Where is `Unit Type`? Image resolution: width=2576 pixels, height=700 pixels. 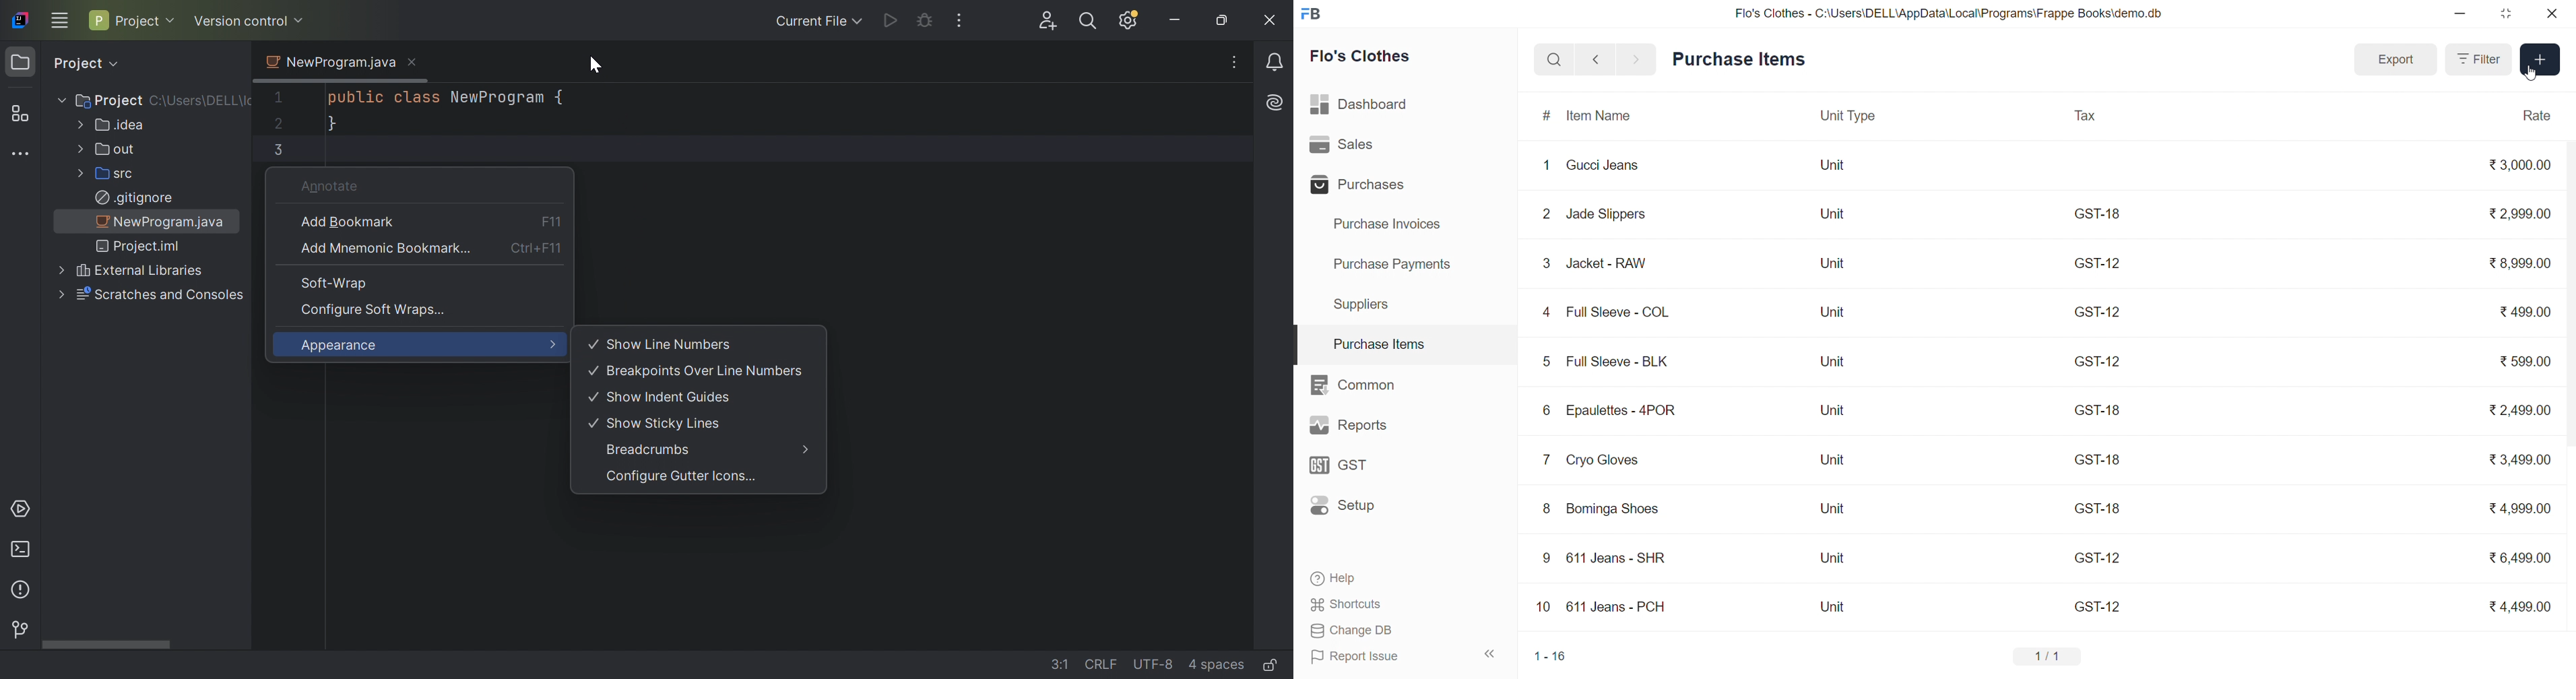 Unit Type is located at coordinates (1847, 118).